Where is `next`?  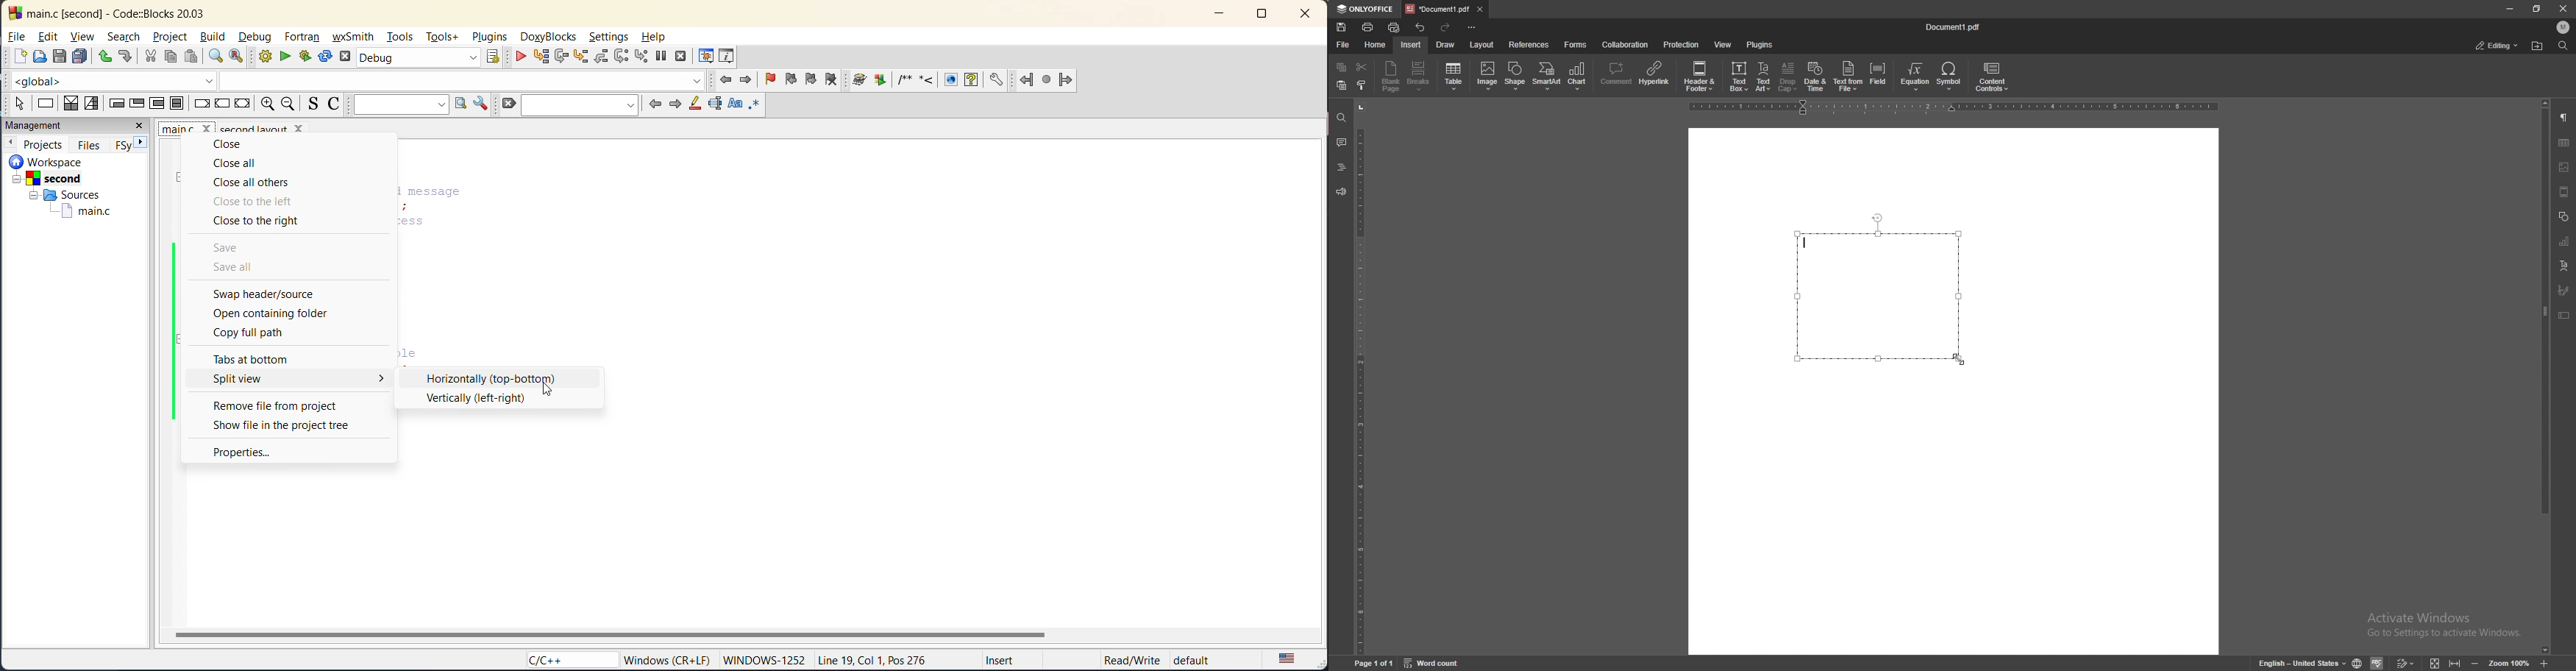 next is located at coordinates (675, 103).